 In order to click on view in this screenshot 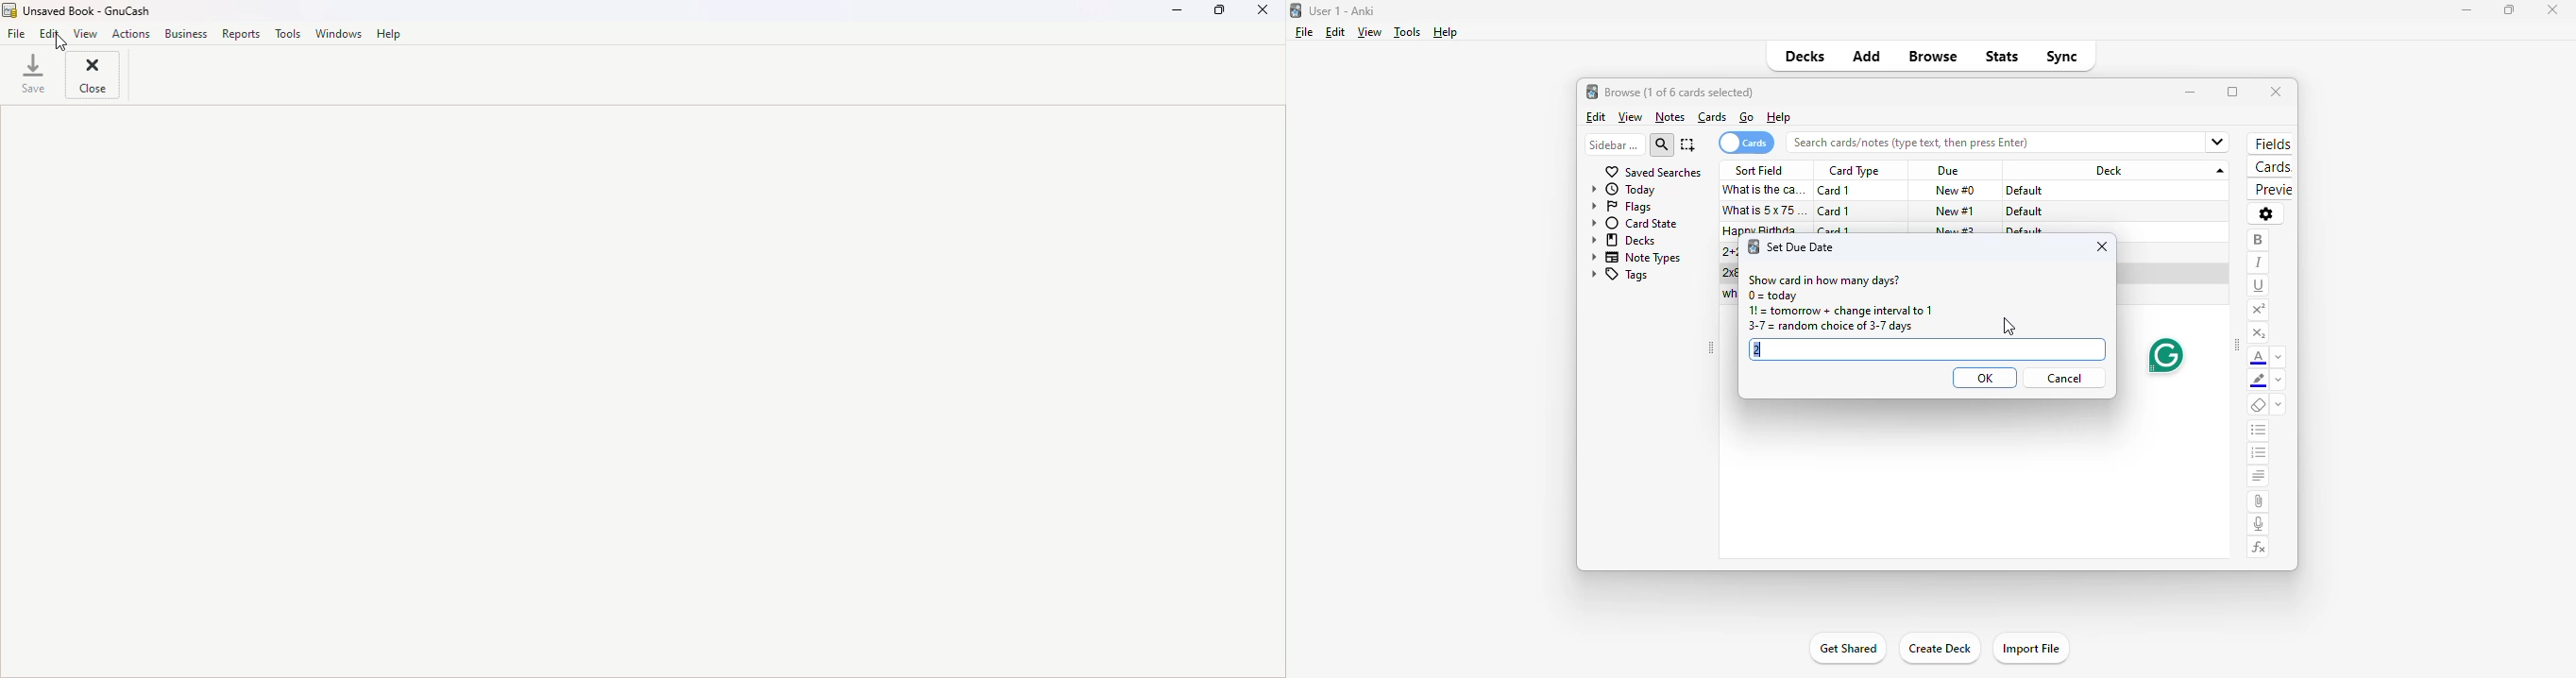, I will do `click(1630, 117)`.